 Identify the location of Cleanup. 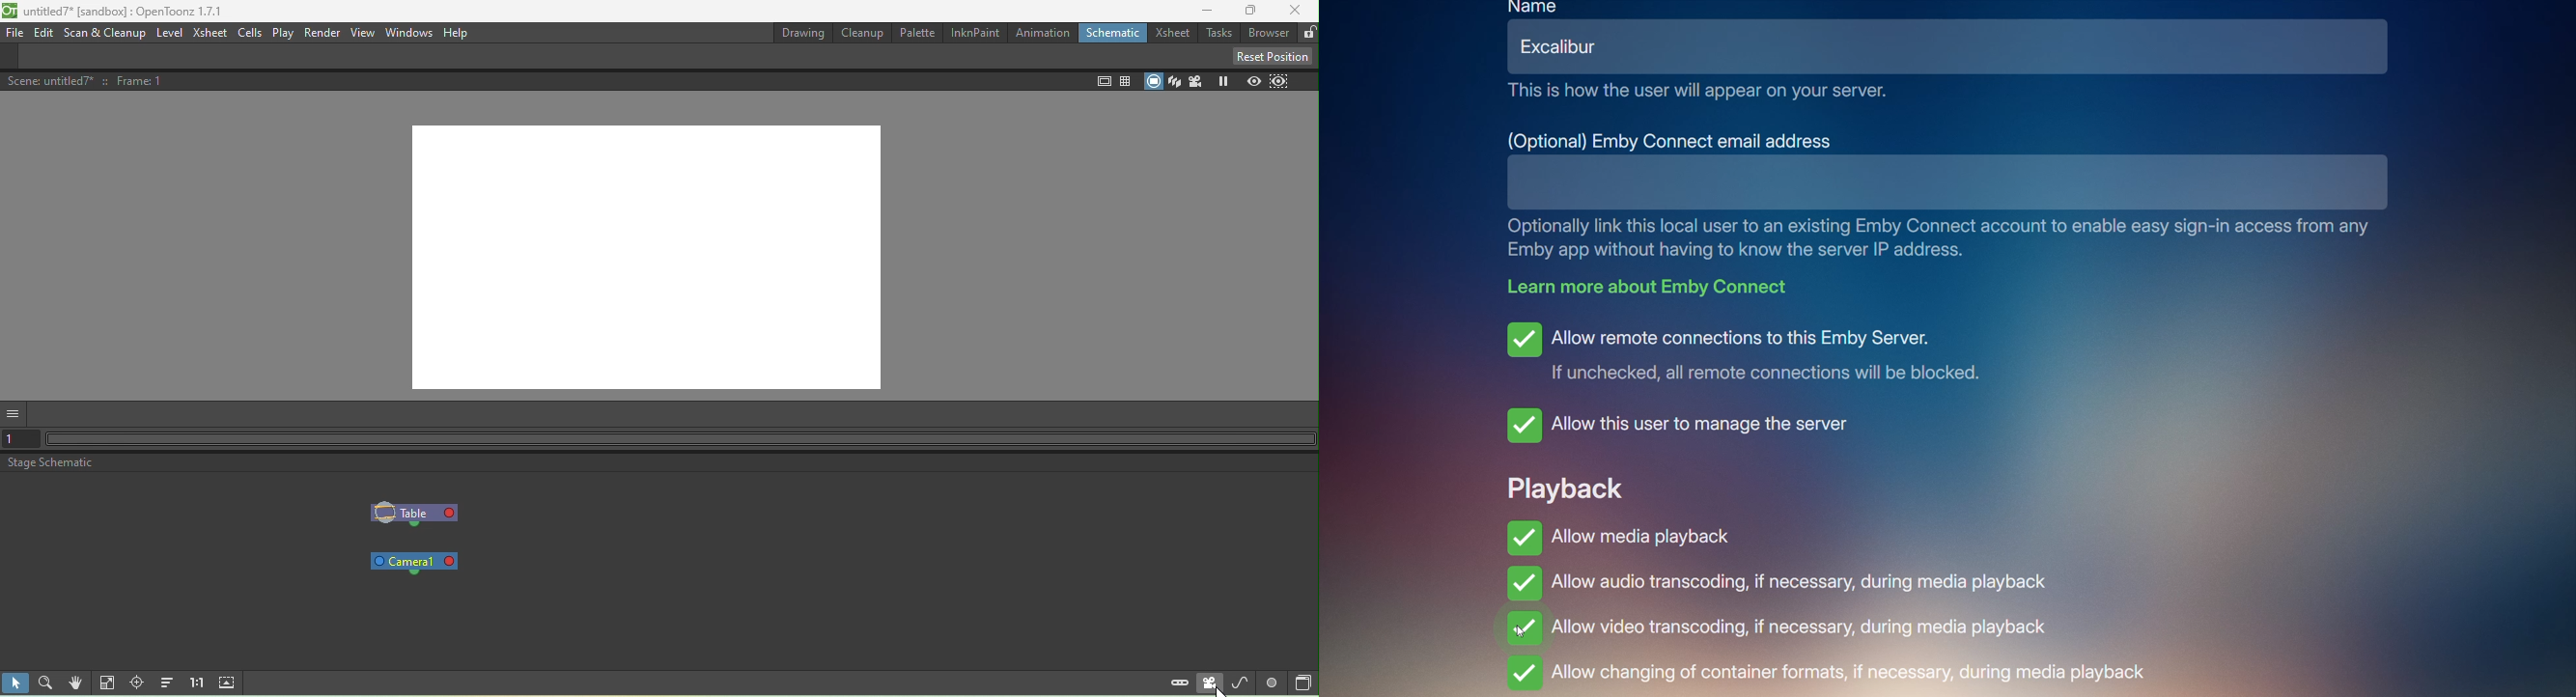
(862, 35).